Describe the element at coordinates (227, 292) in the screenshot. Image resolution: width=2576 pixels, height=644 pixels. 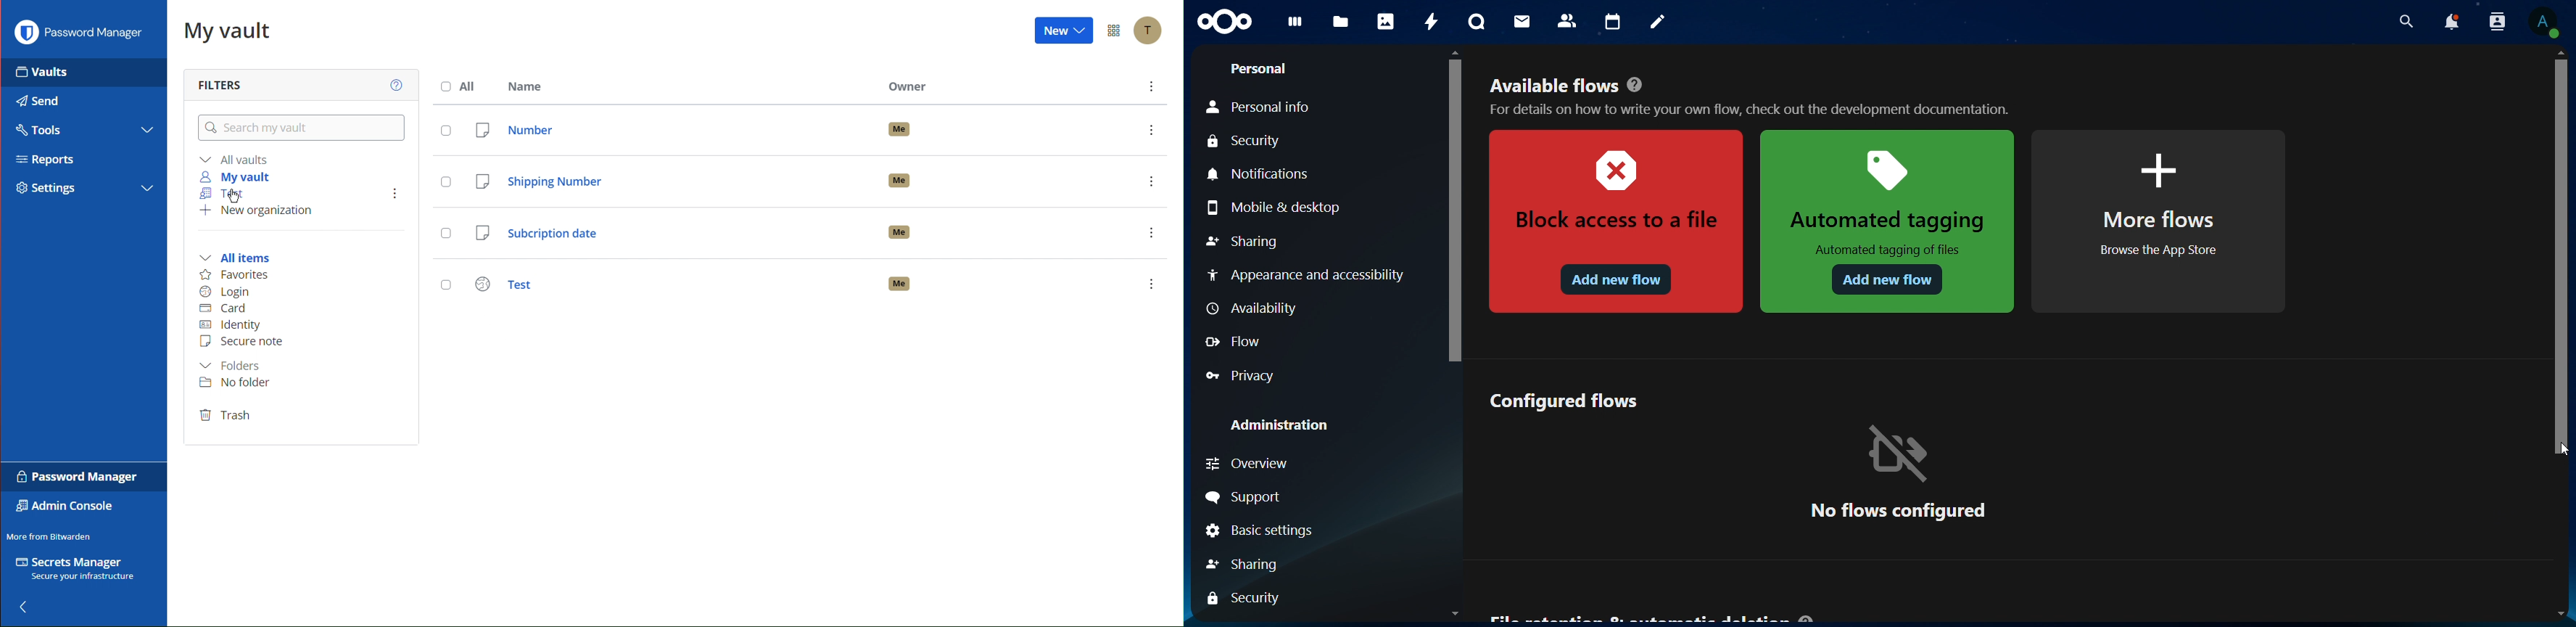
I see `Login` at that location.